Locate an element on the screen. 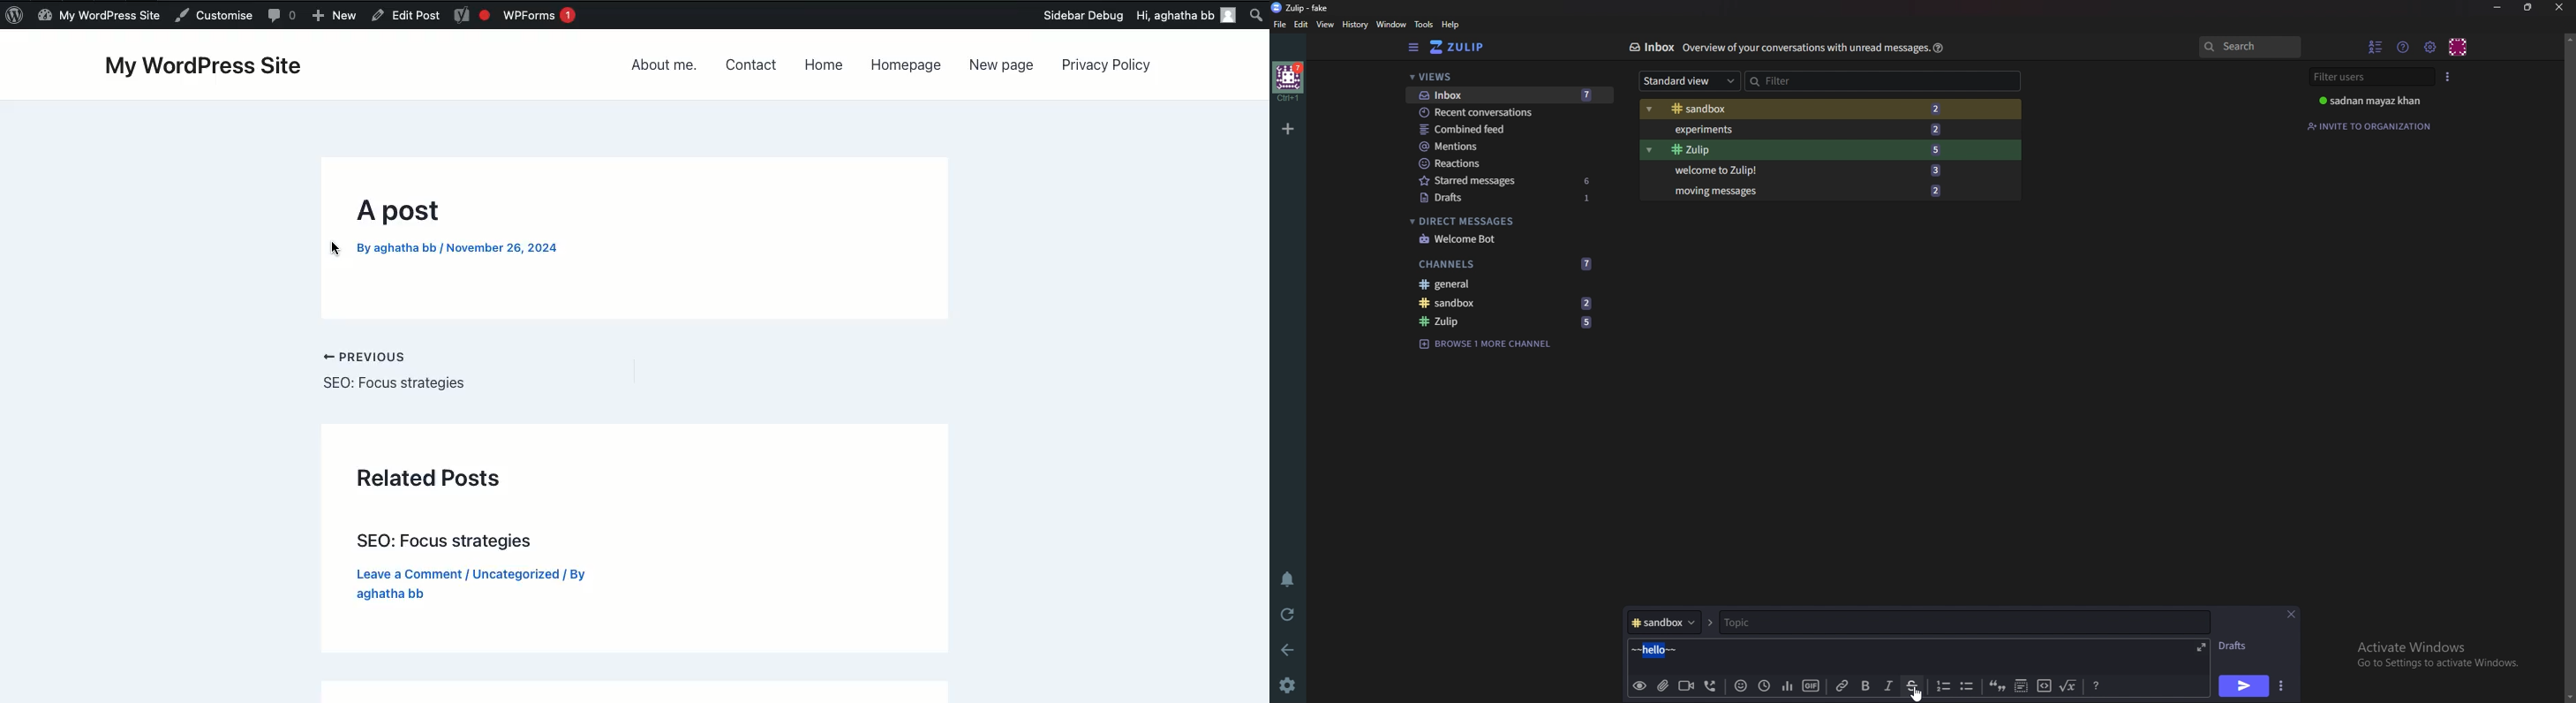 This screenshot has width=2576, height=728. Filter users is located at coordinates (2371, 77).